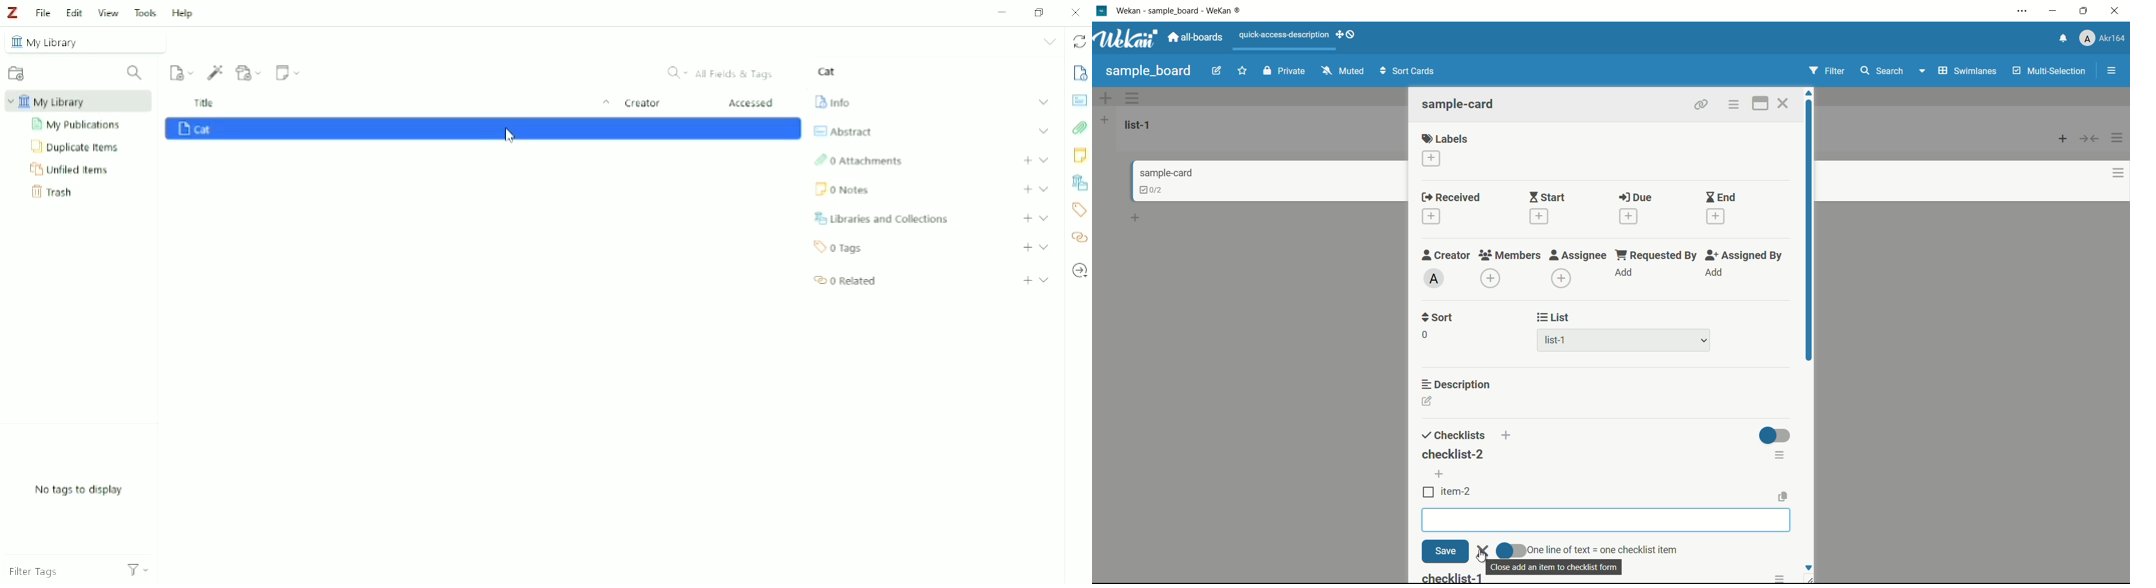 The image size is (2156, 588). Describe the element at coordinates (1140, 124) in the screenshot. I see `list-1` at that location.